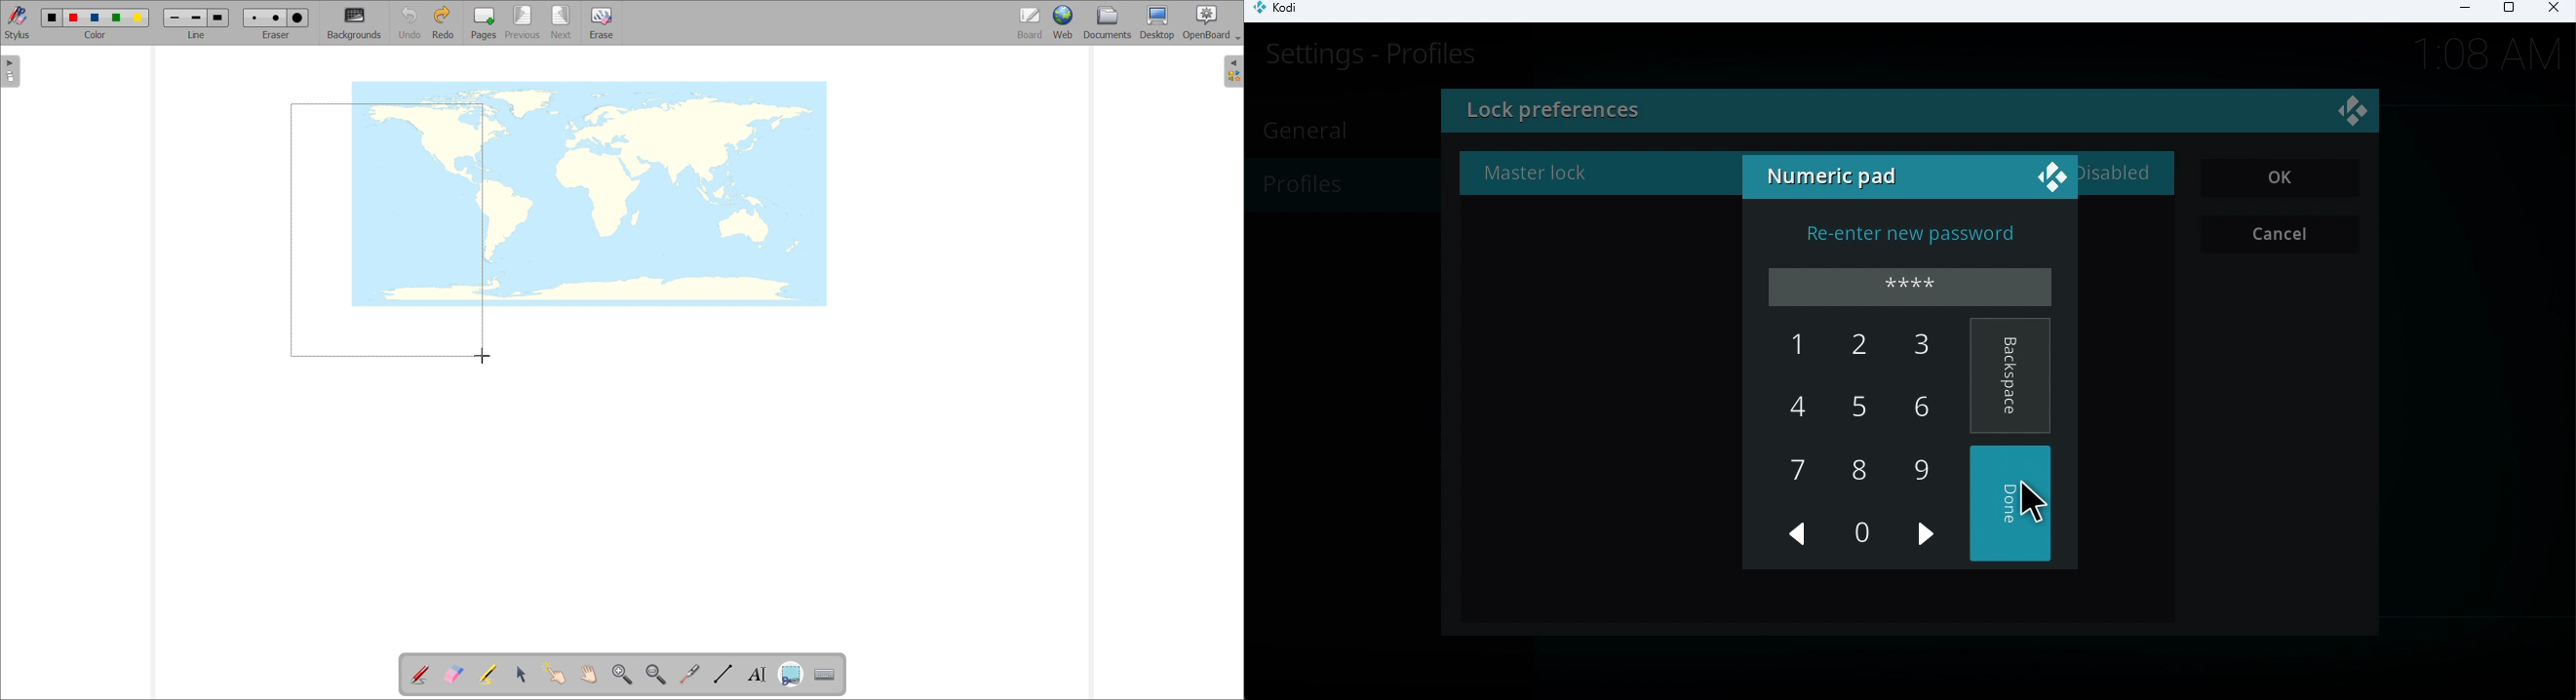  What do you see at coordinates (1852, 410) in the screenshot?
I see `5` at bounding box center [1852, 410].